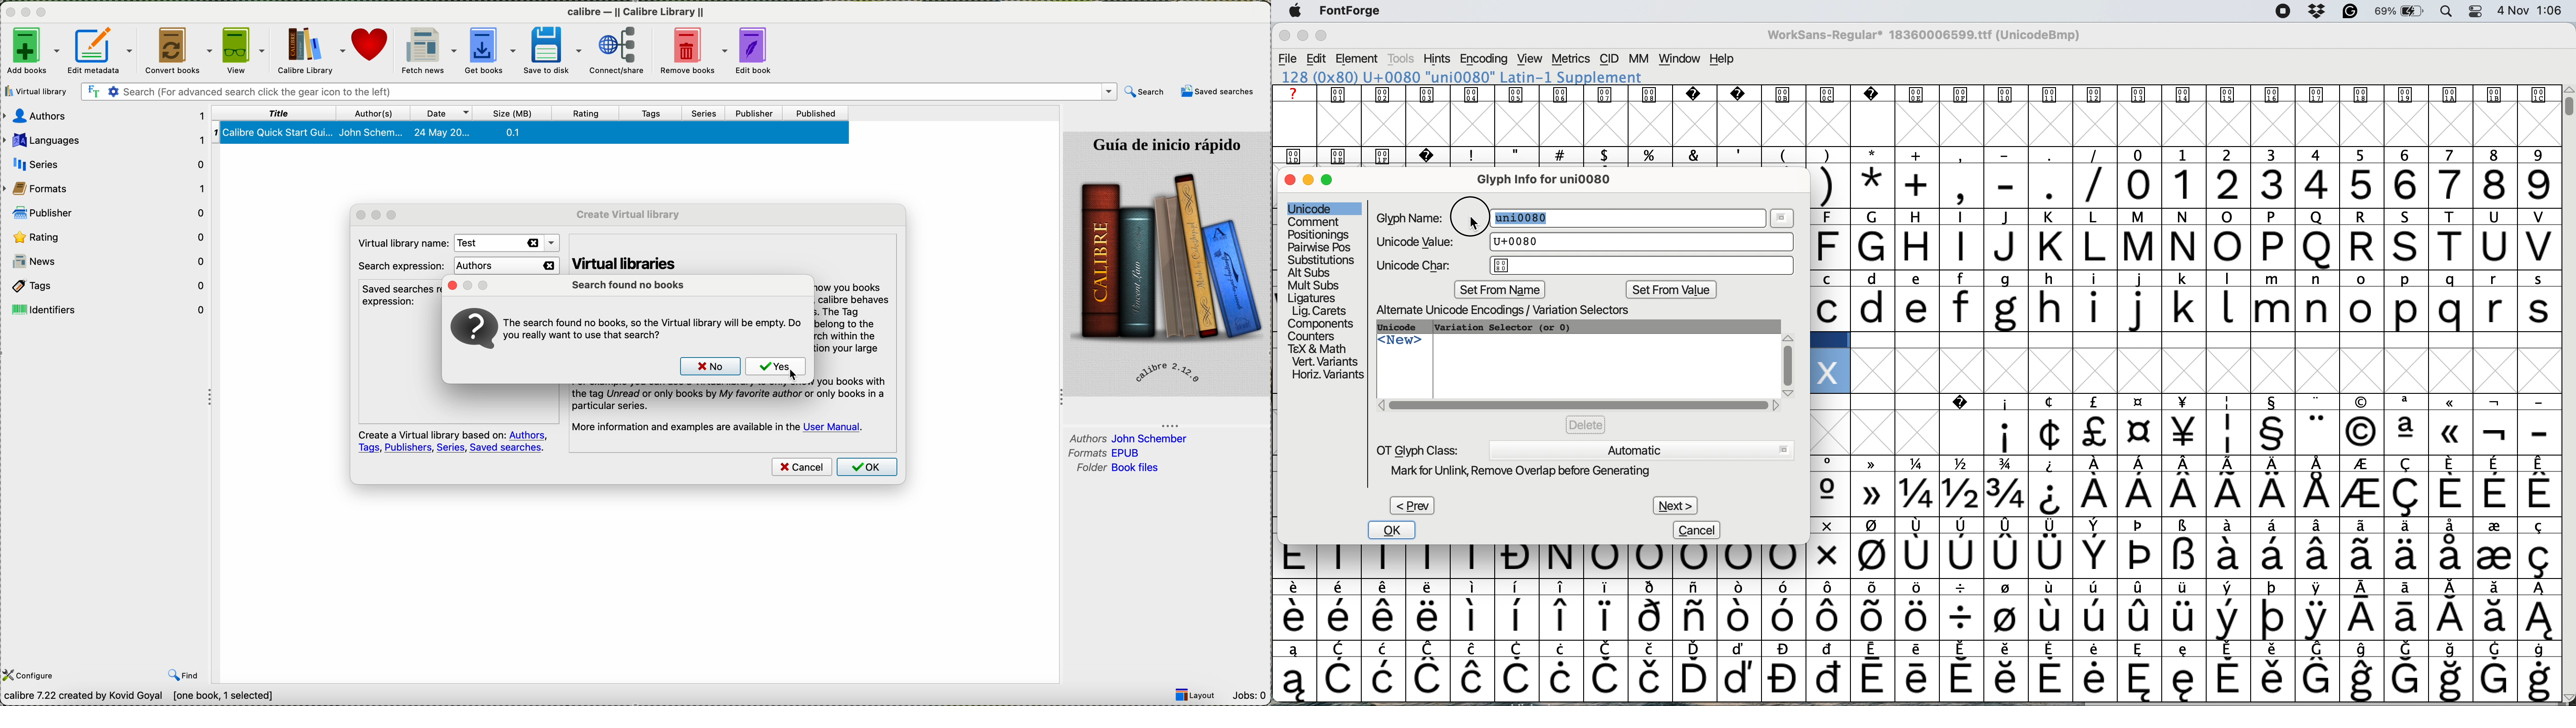 The image size is (2576, 728). I want to click on special characters, so click(2188, 495).